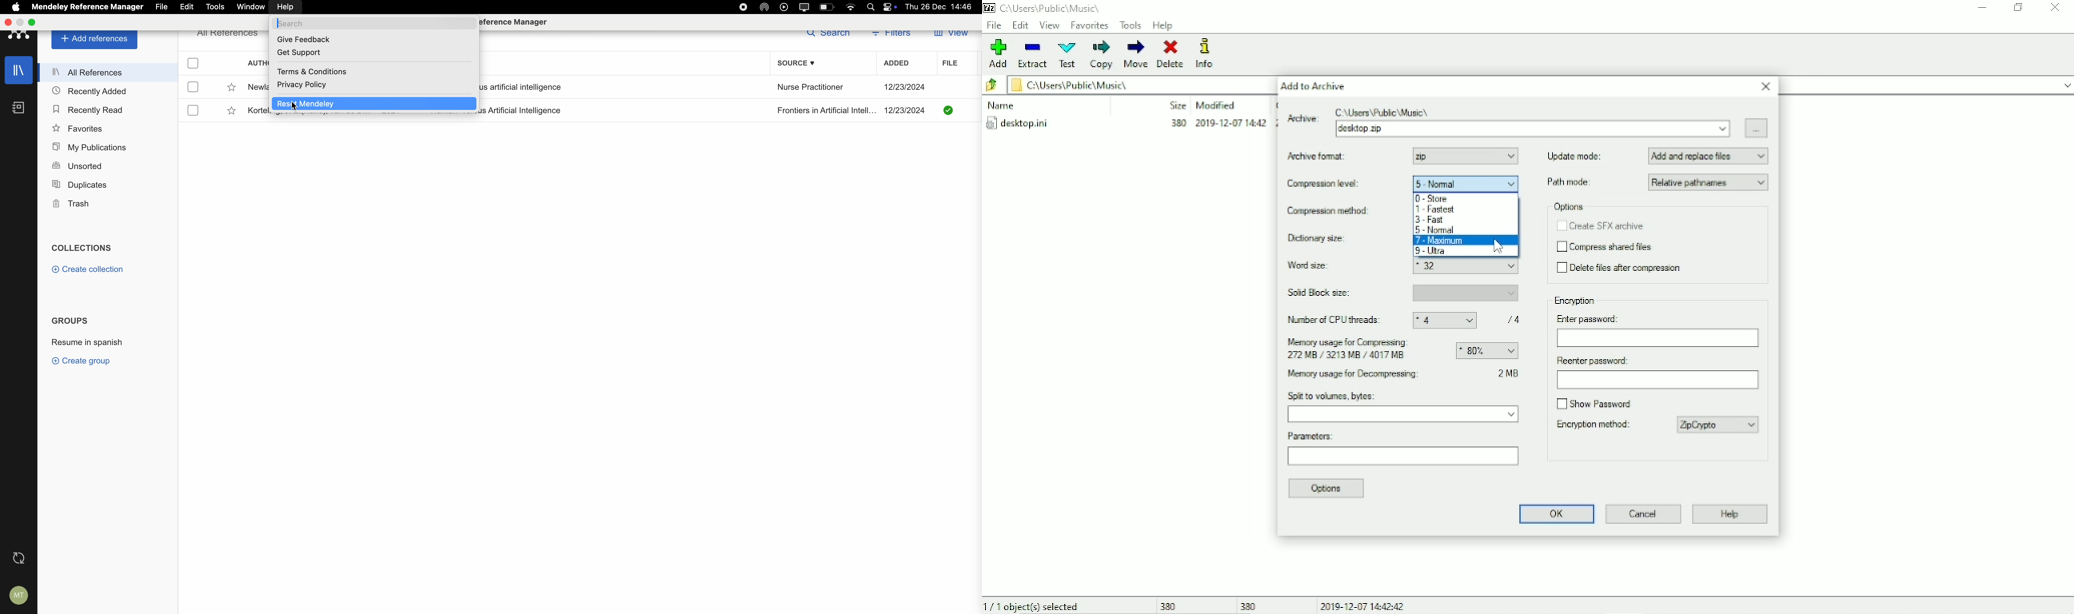  What do you see at coordinates (82, 248) in the screenshot?
I see `collections` at bounding box center [82, 248].